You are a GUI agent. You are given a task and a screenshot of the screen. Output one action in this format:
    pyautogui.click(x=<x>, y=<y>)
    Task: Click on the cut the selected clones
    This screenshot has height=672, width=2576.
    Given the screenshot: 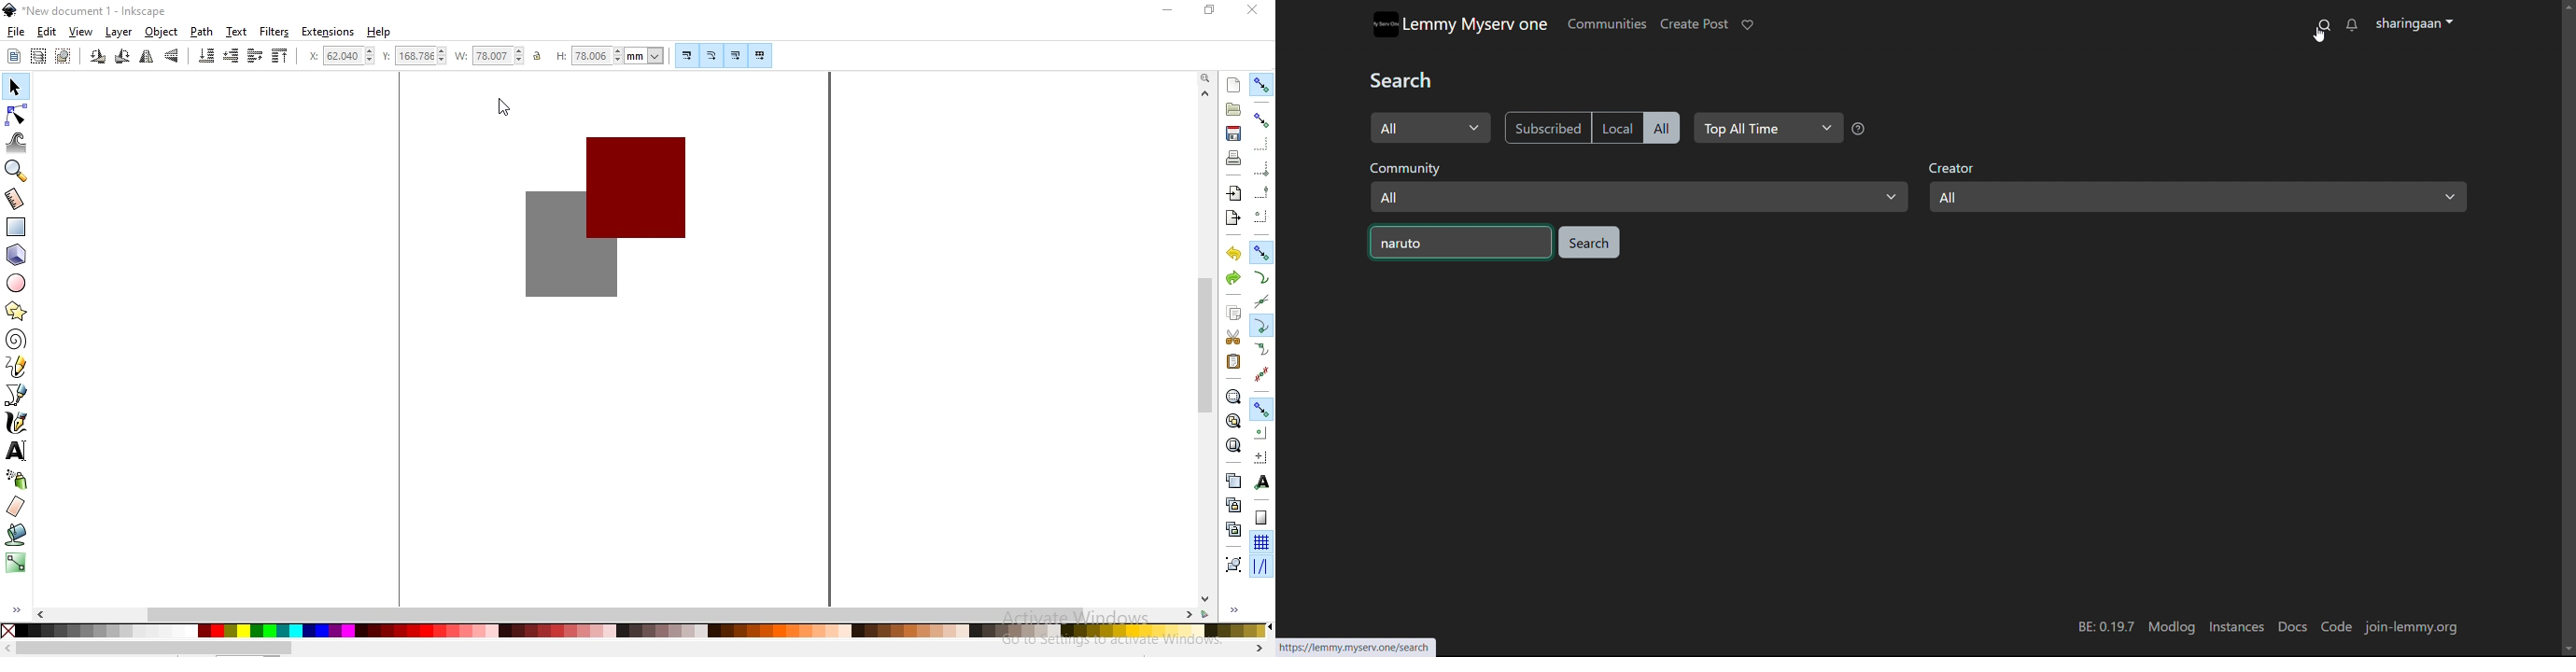 What is the action you would take?
    pyautogui.click(x=1233, y=528)
    